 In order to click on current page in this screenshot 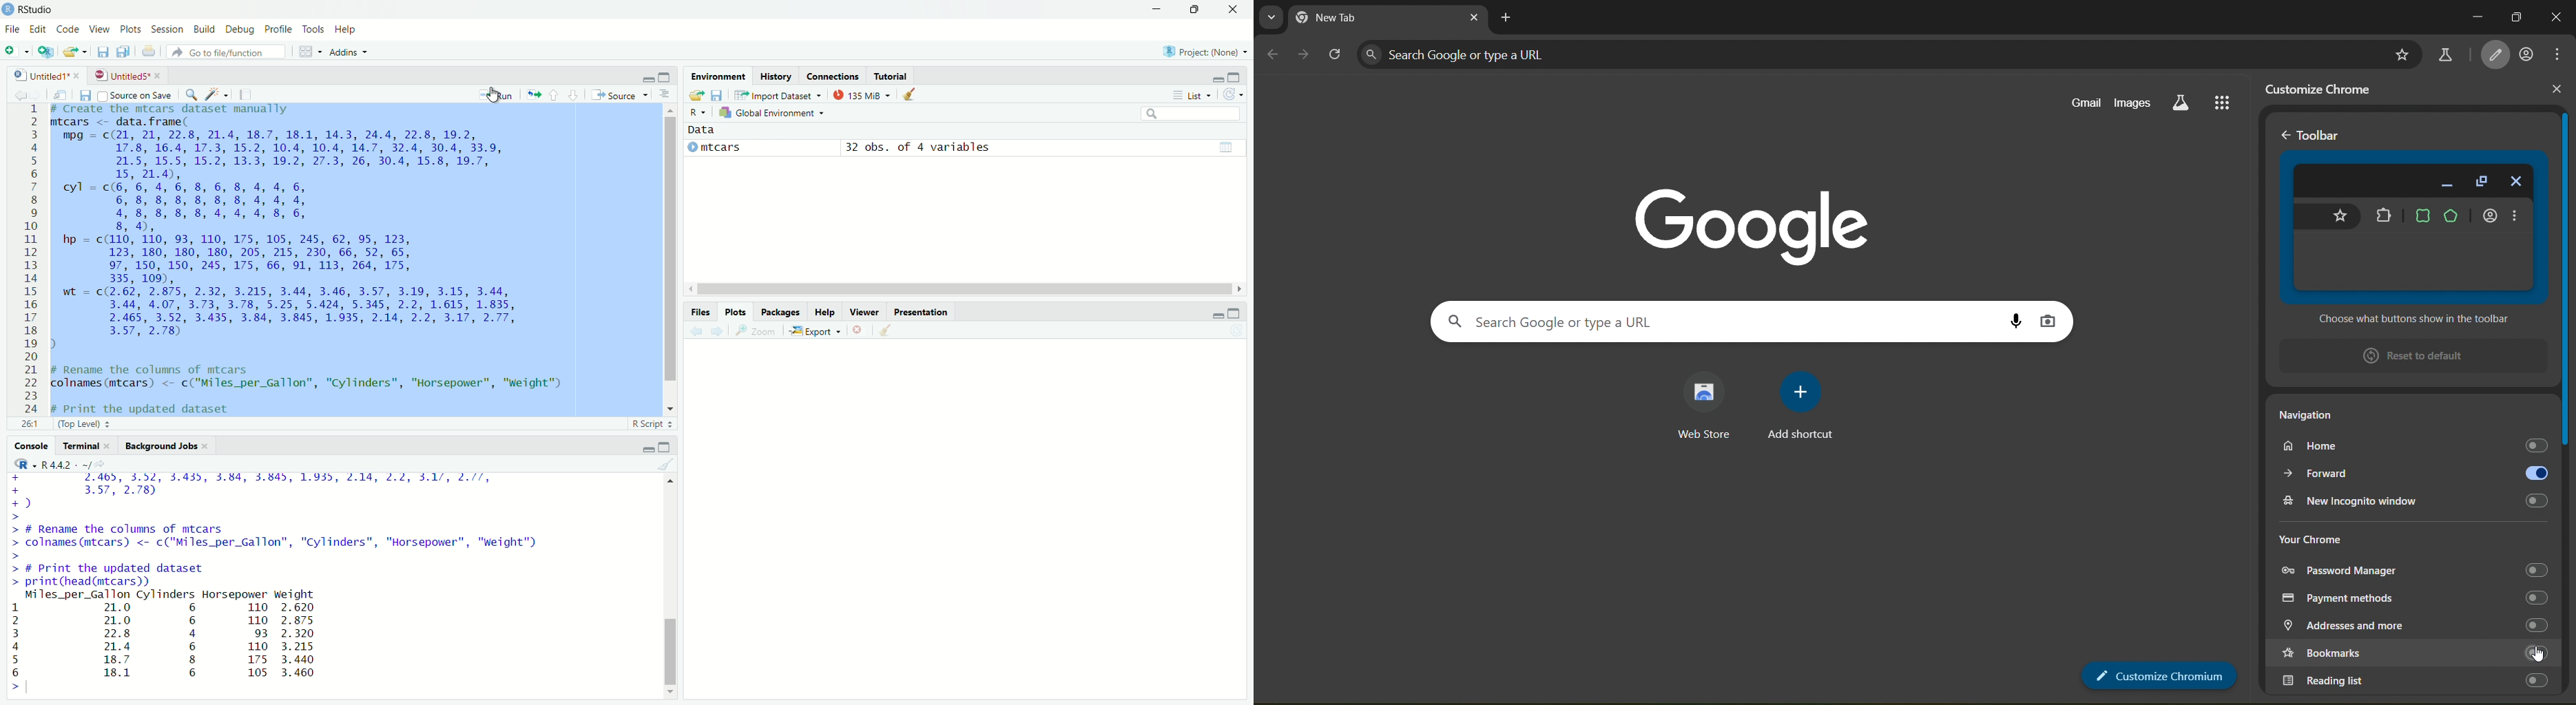, I will do `click(1373, 18)`.